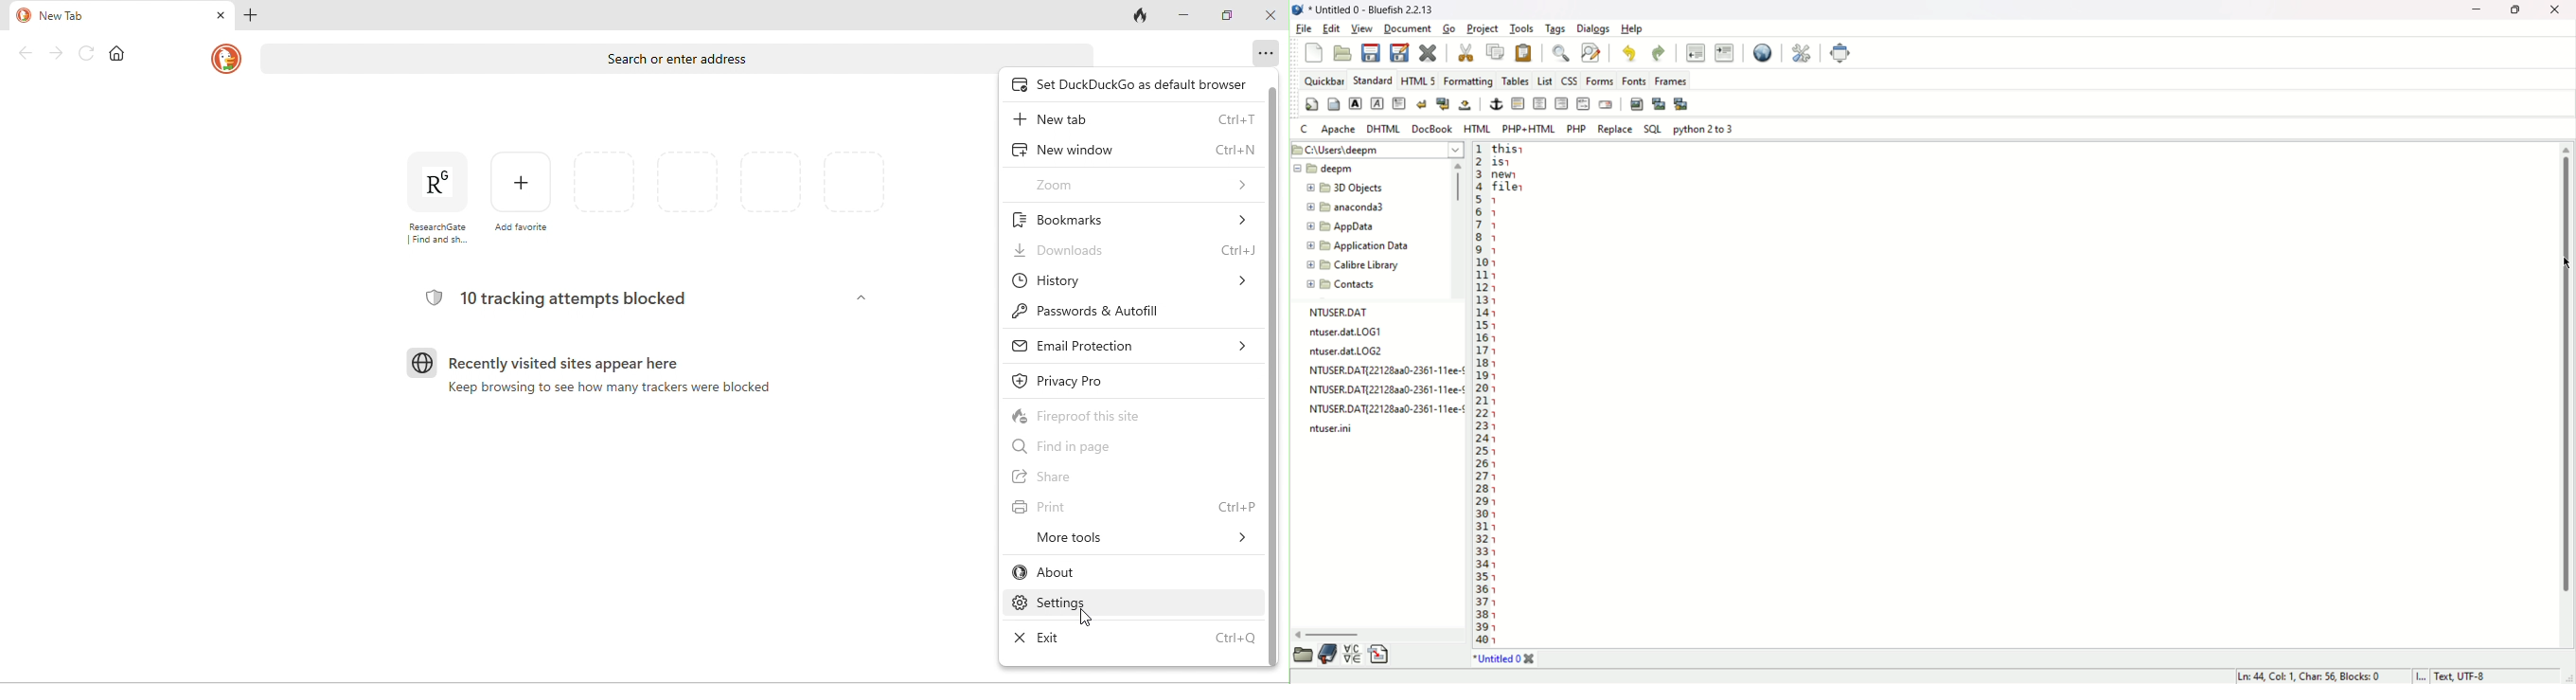  What do you see at coordinates (120, 54) in the screenshot?
I see `home` at bounding box center [120, 54].